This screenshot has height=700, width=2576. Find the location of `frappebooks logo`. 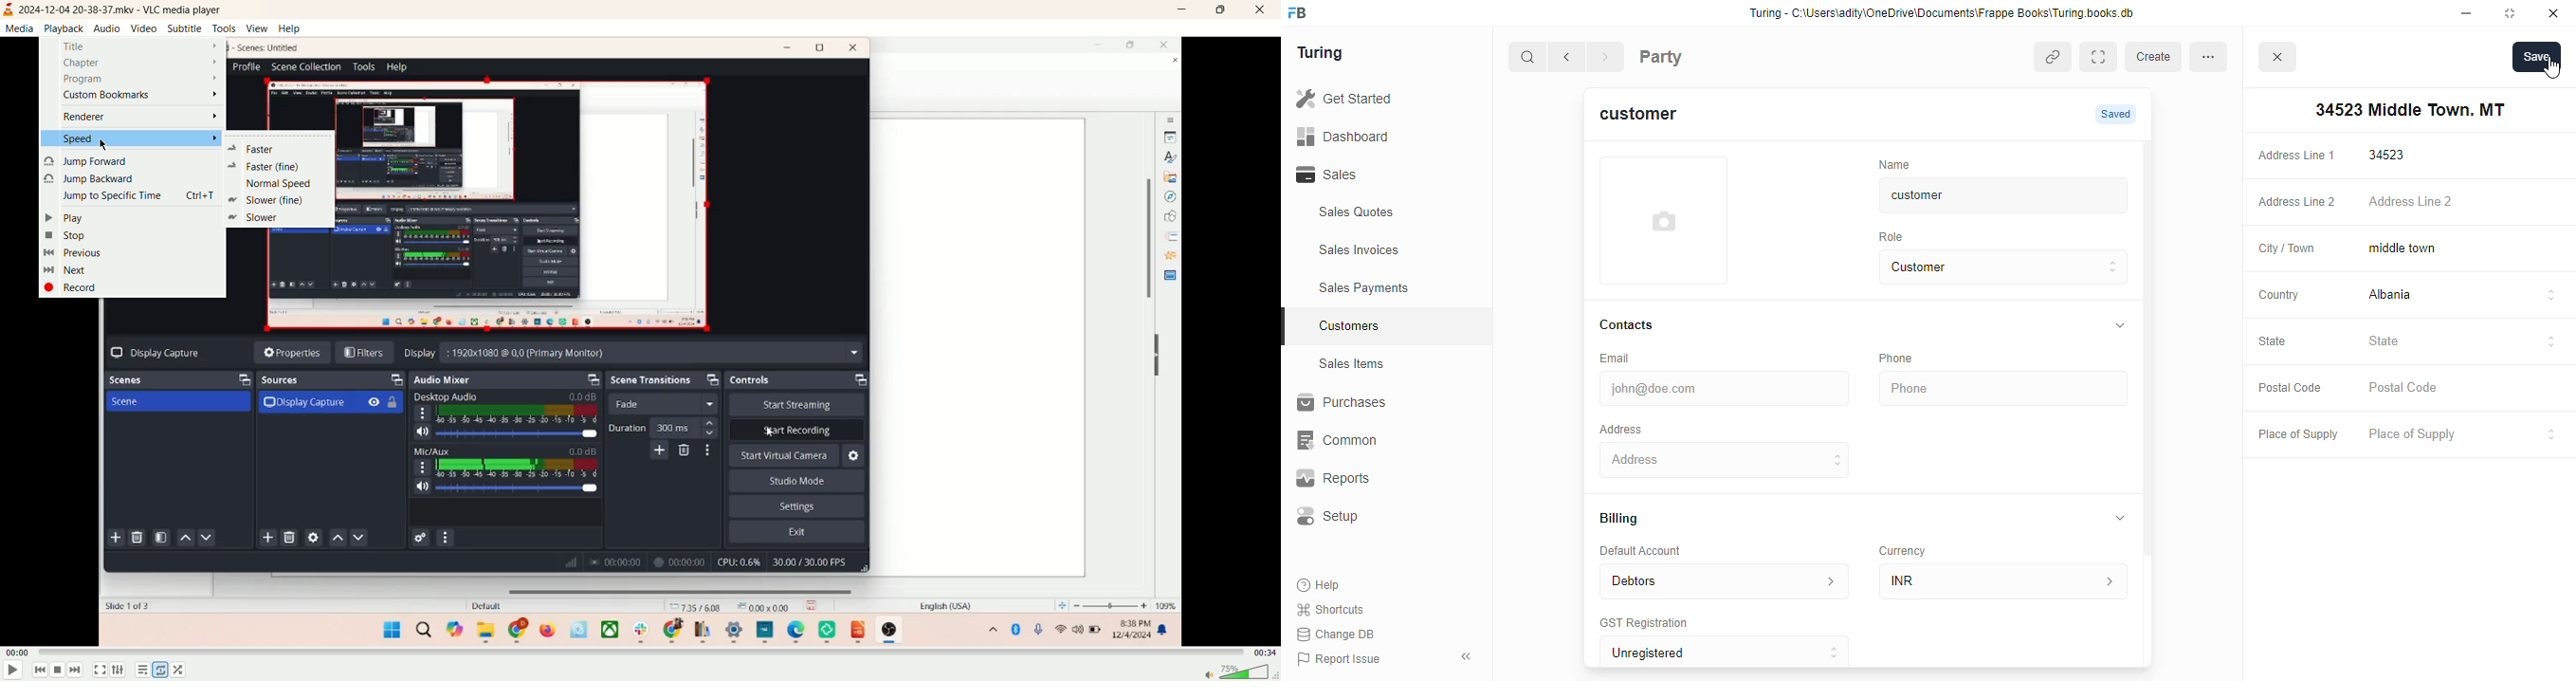

frappebooks logo is located at coordinates (1303, 14).